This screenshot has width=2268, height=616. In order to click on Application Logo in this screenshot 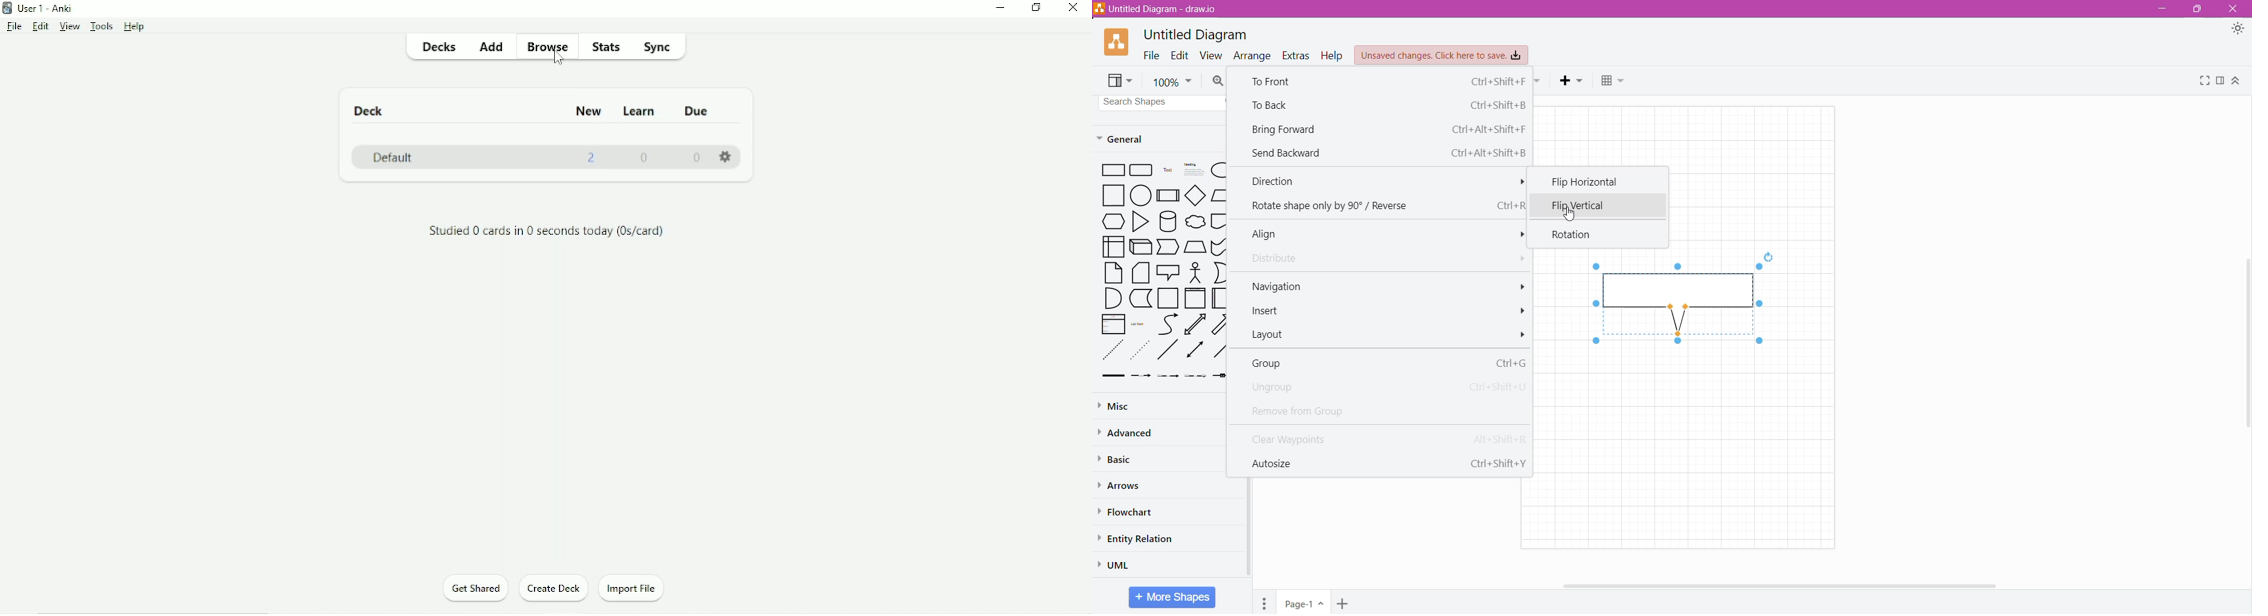, I will do `click(1117, 43)`.